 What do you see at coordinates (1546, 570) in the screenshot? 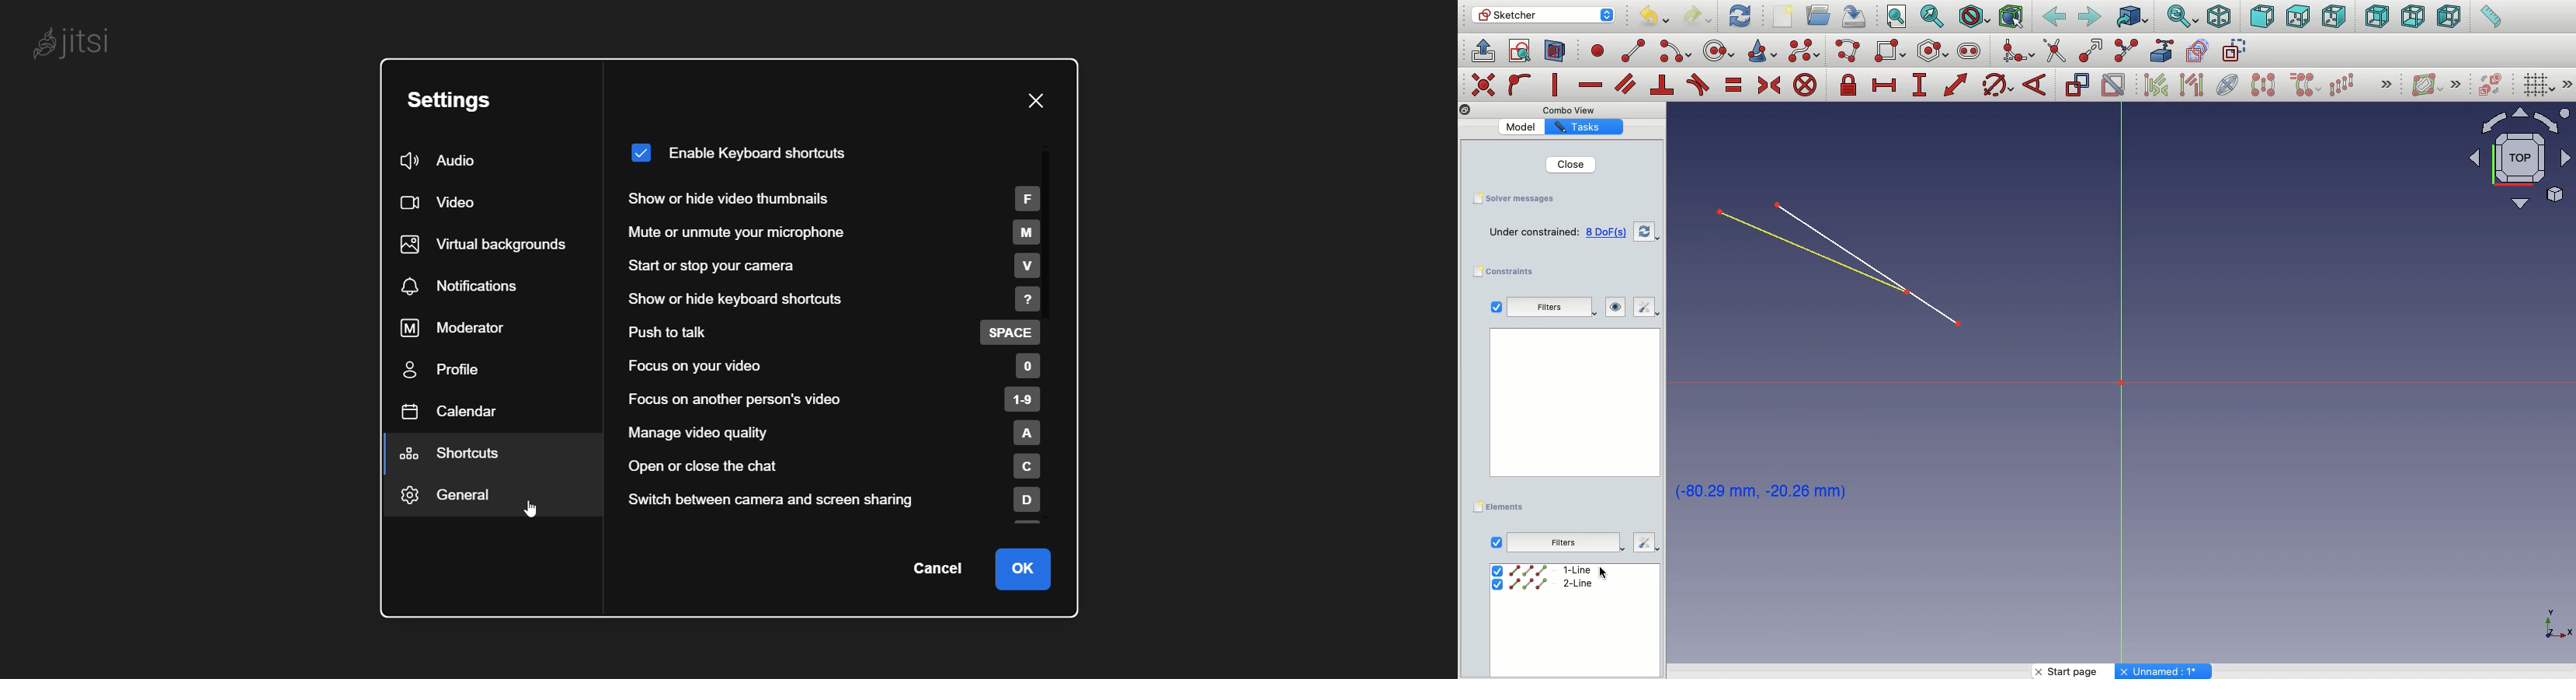
I see `1 line` at bounding box center [1546, 570].